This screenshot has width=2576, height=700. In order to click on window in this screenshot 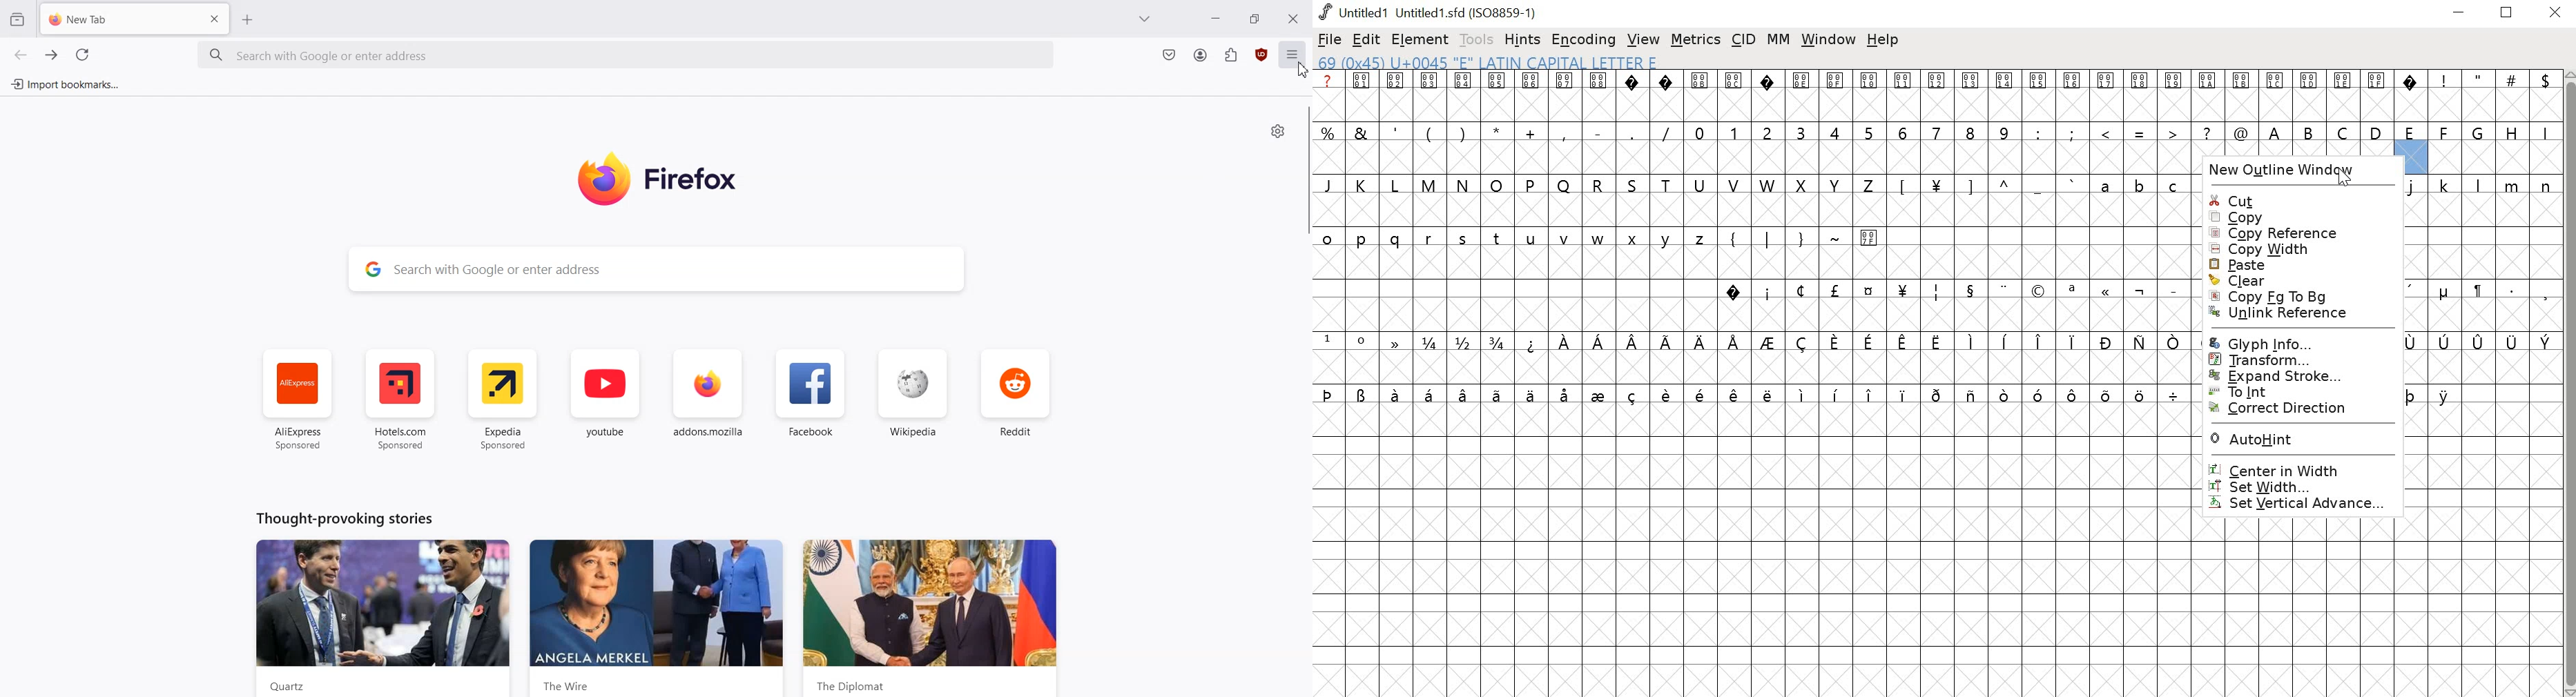, I will do `click(1827, 39)`.